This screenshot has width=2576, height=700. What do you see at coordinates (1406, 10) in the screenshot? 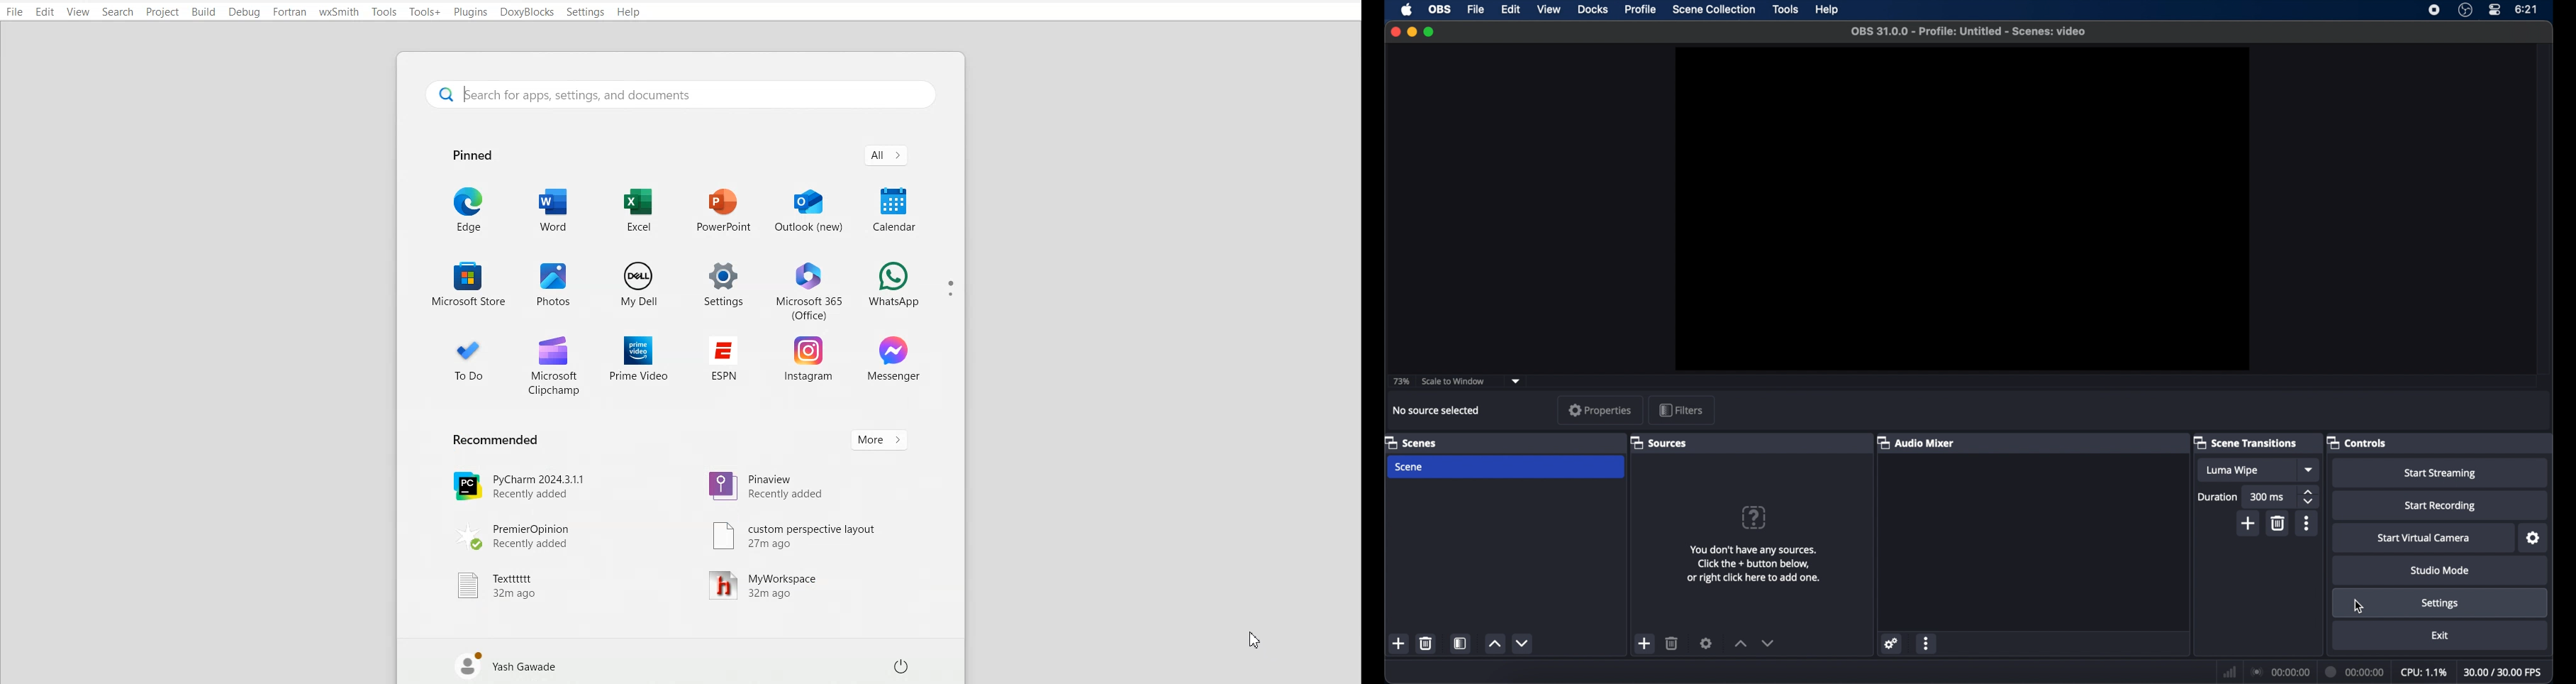
I see `apple icon` at bounding box center [1406, 10].